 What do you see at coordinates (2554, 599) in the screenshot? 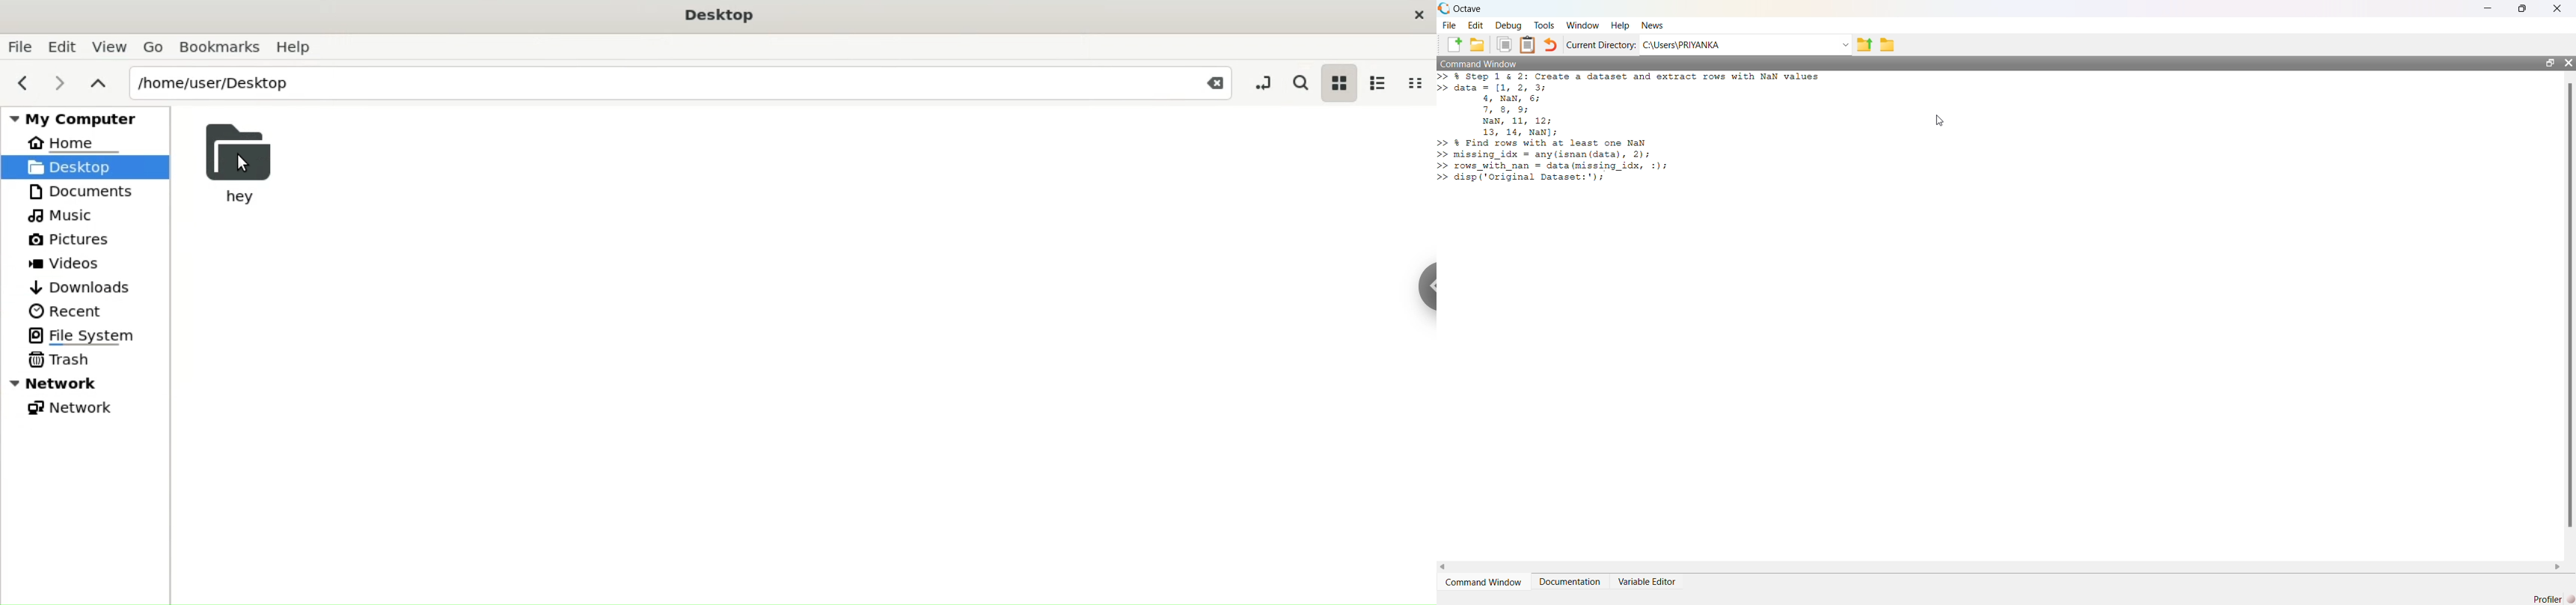
I see `Profiler` at bounding box center [2554, 599].